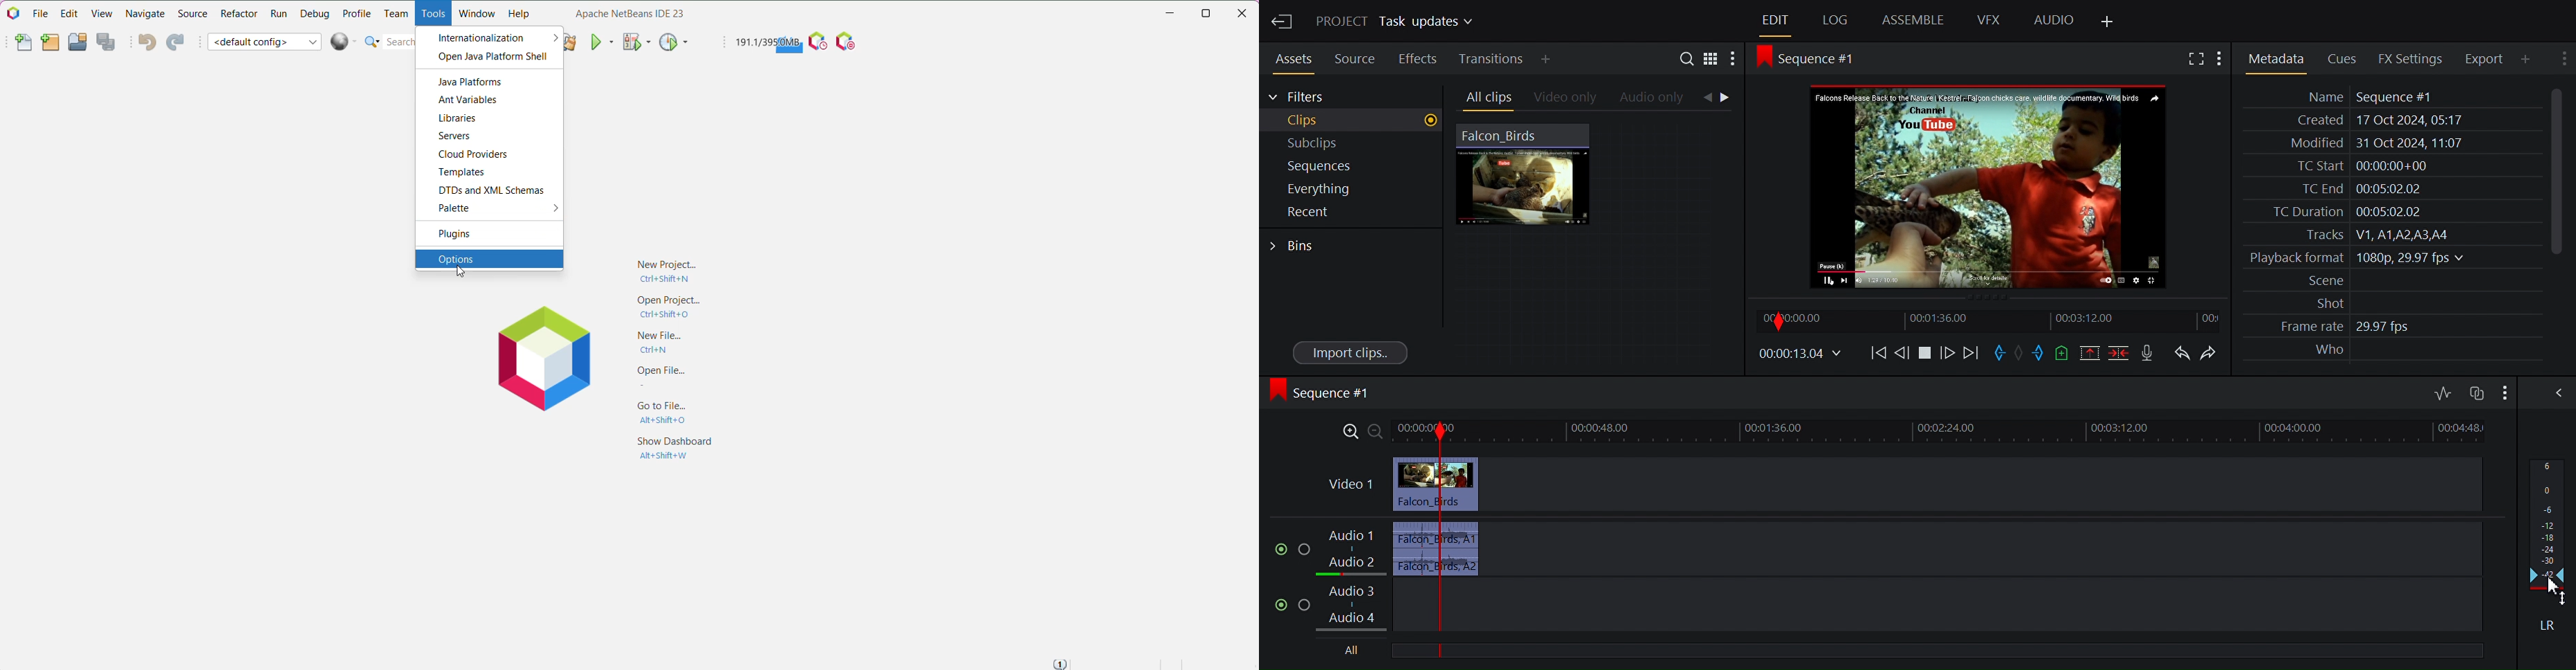 This screenshot has height=672, width=2576. I want to click on Log, so click(1833, 21).